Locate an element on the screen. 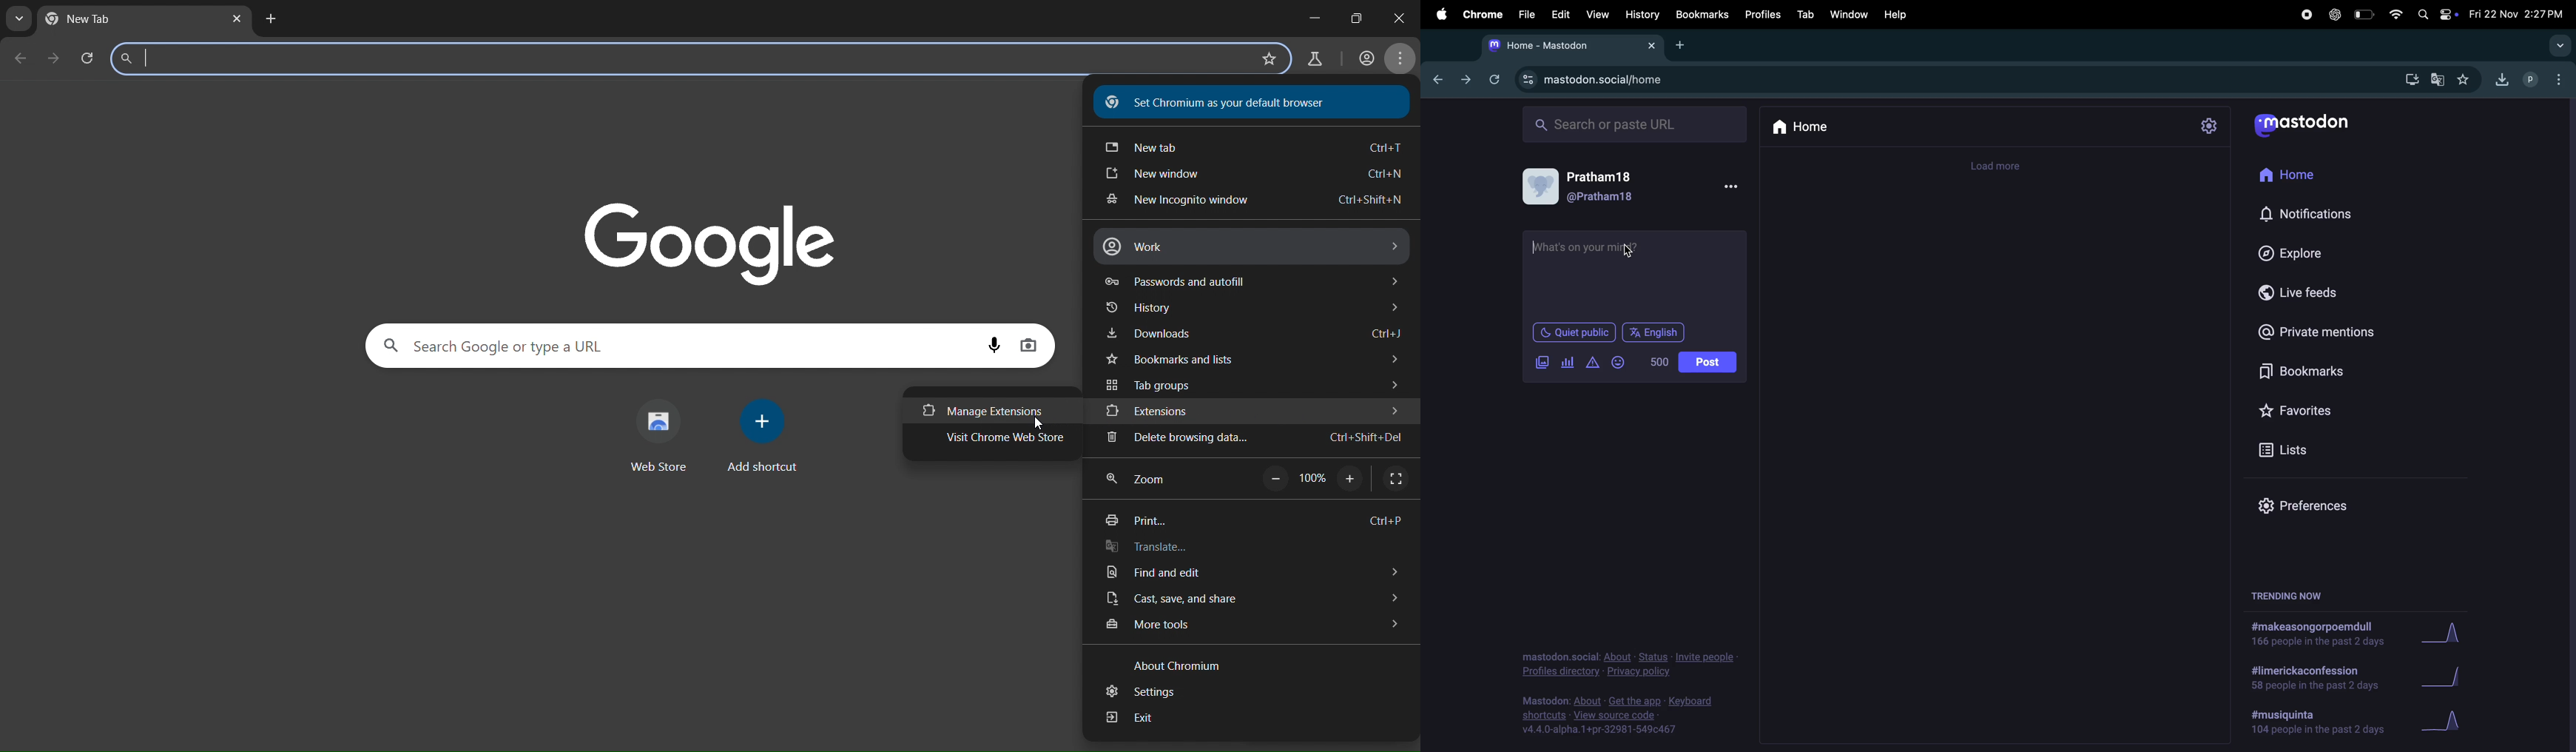 This screenshot has width=2576, height=756. image search is located at coordinates (1028, 346).